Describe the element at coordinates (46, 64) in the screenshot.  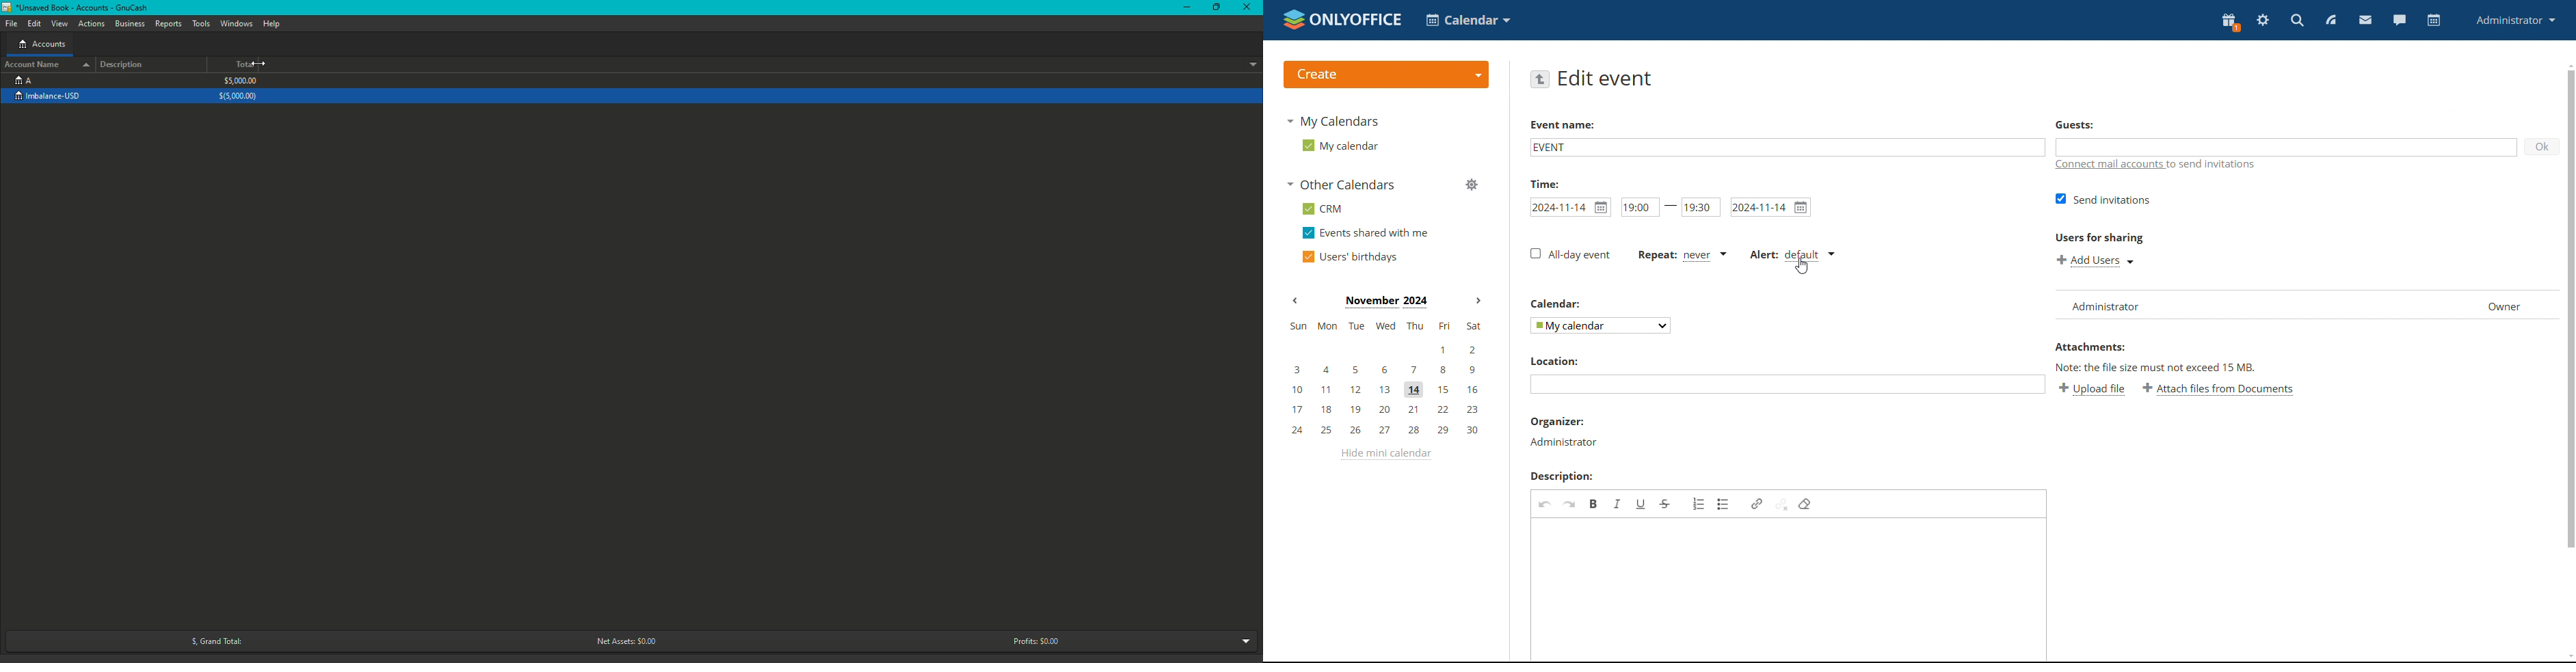
I see `Account Name` at that location.